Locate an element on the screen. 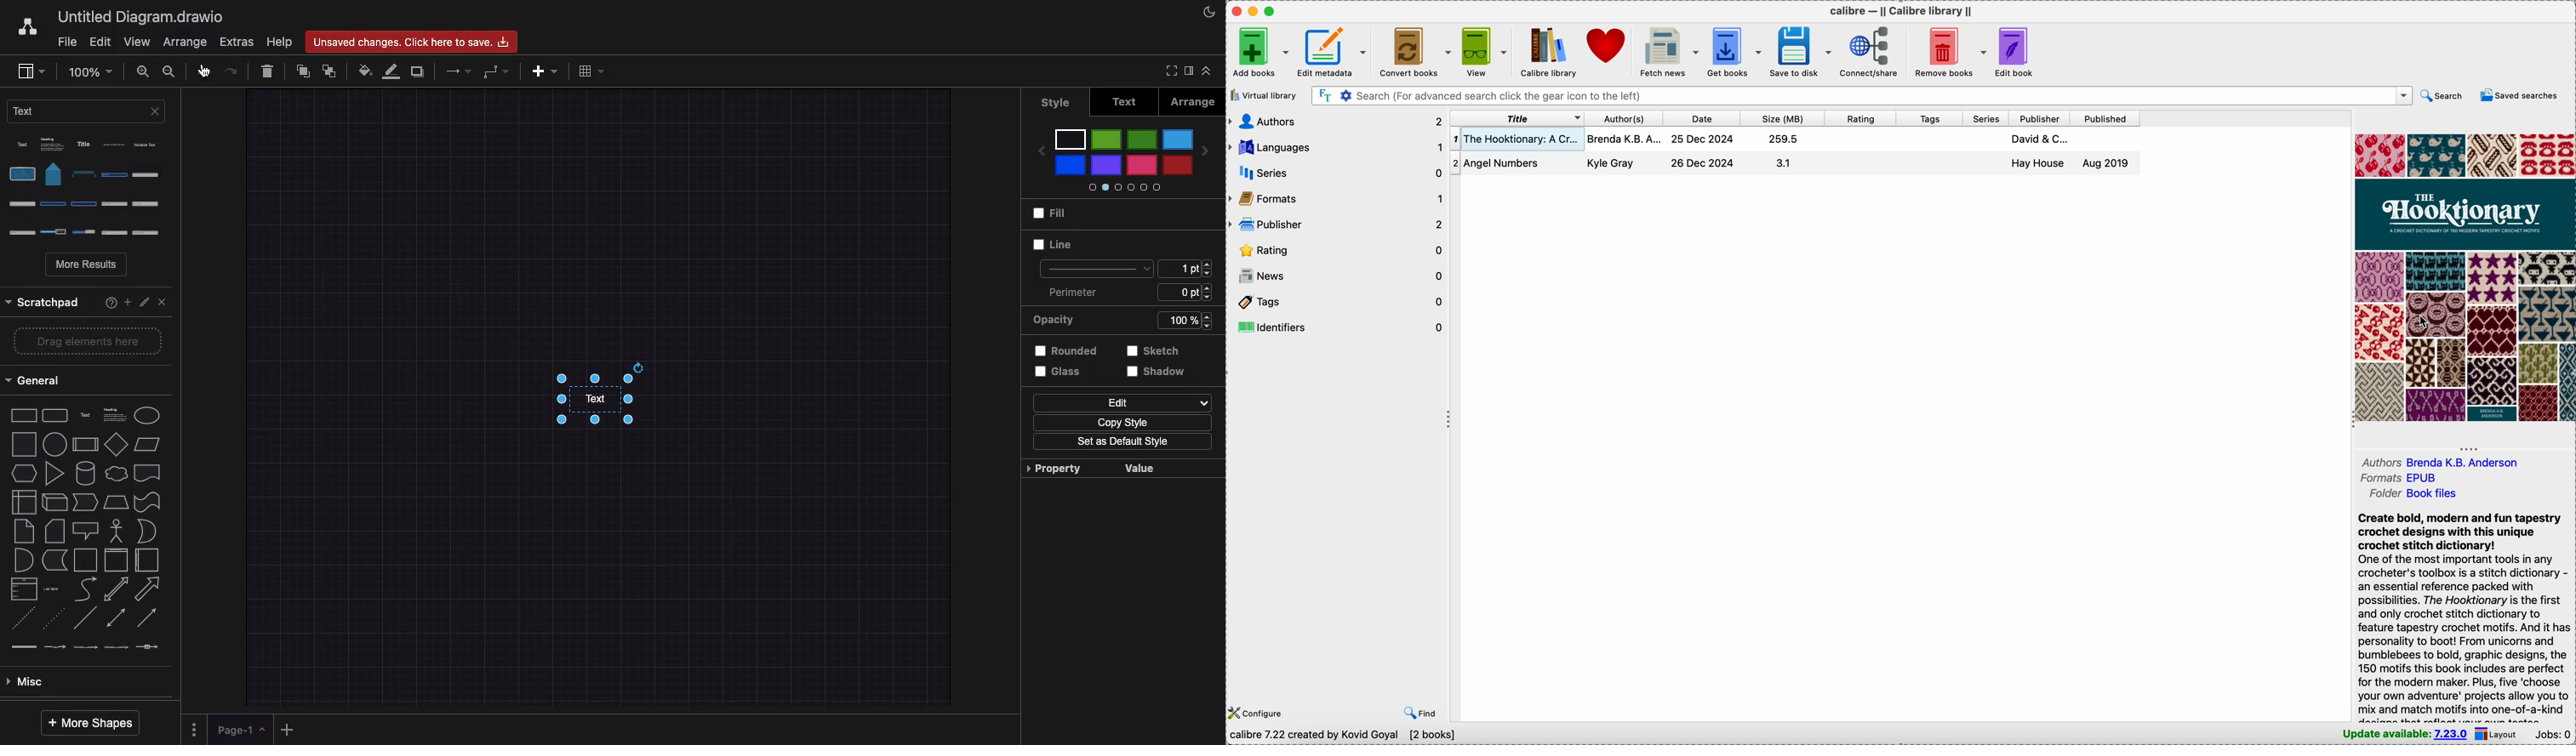  Options is located at coordinates (193, 727).